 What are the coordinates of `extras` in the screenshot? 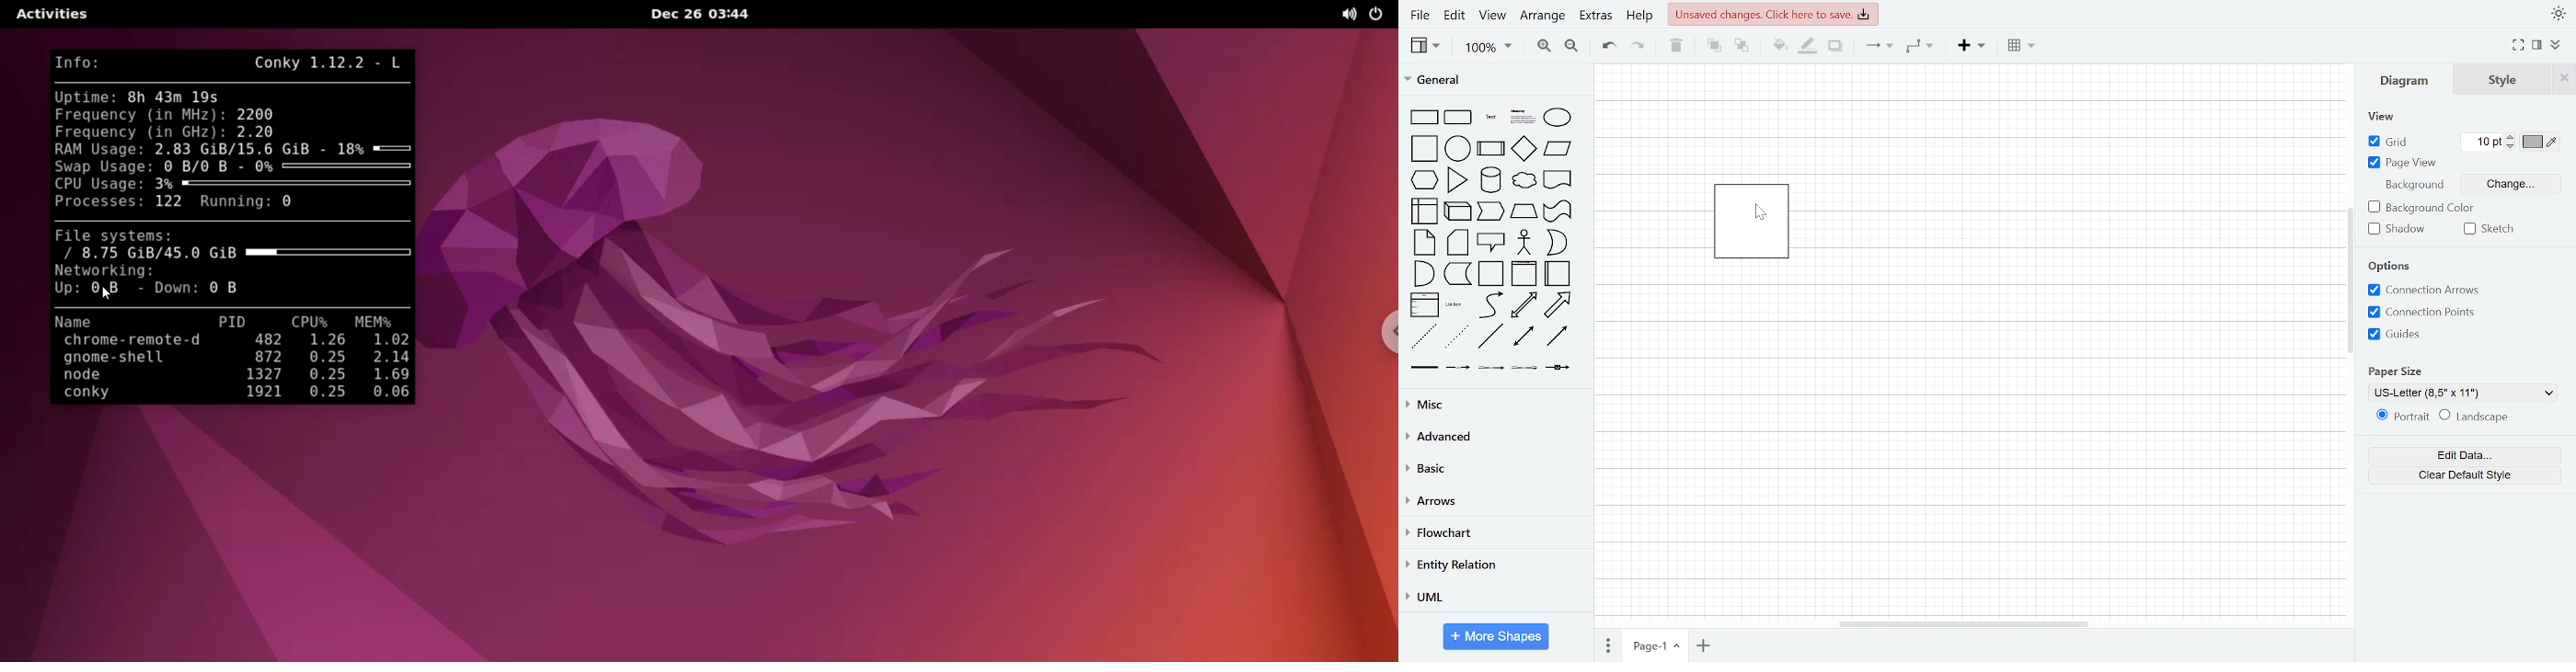 It's located at (1597, 17).